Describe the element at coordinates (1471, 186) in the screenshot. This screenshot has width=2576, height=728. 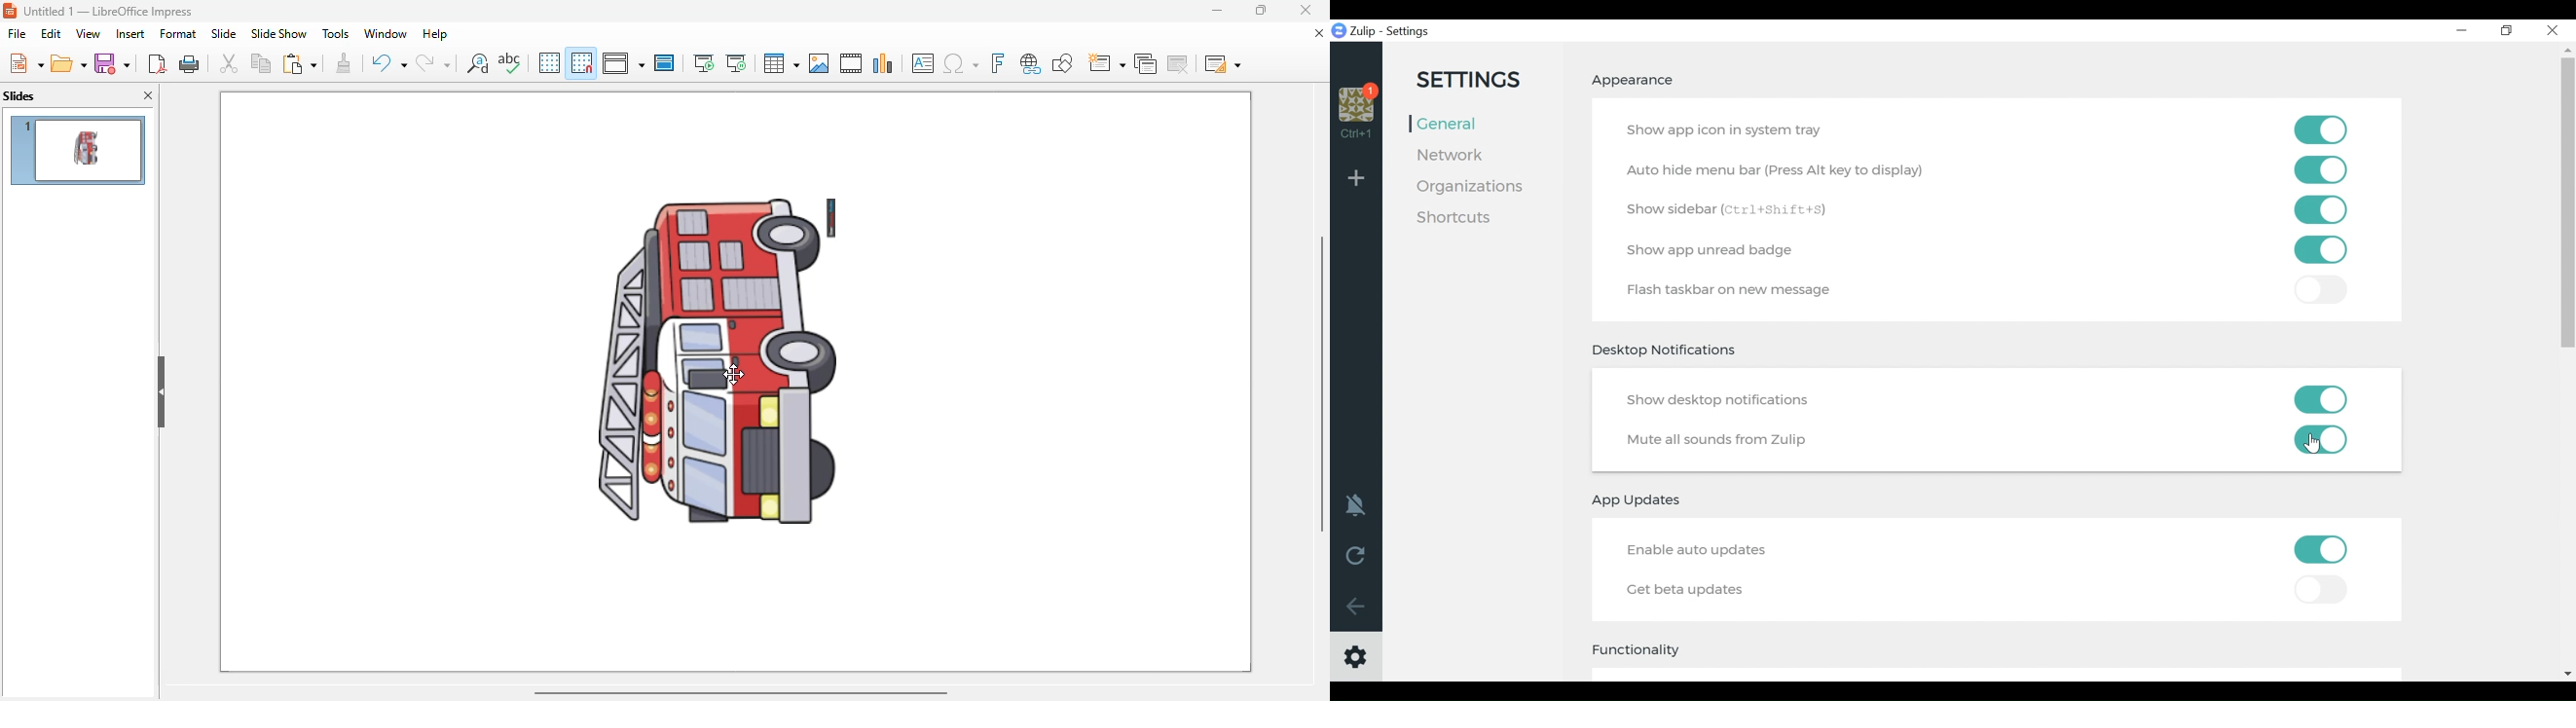
I see `Organisation` at that location.